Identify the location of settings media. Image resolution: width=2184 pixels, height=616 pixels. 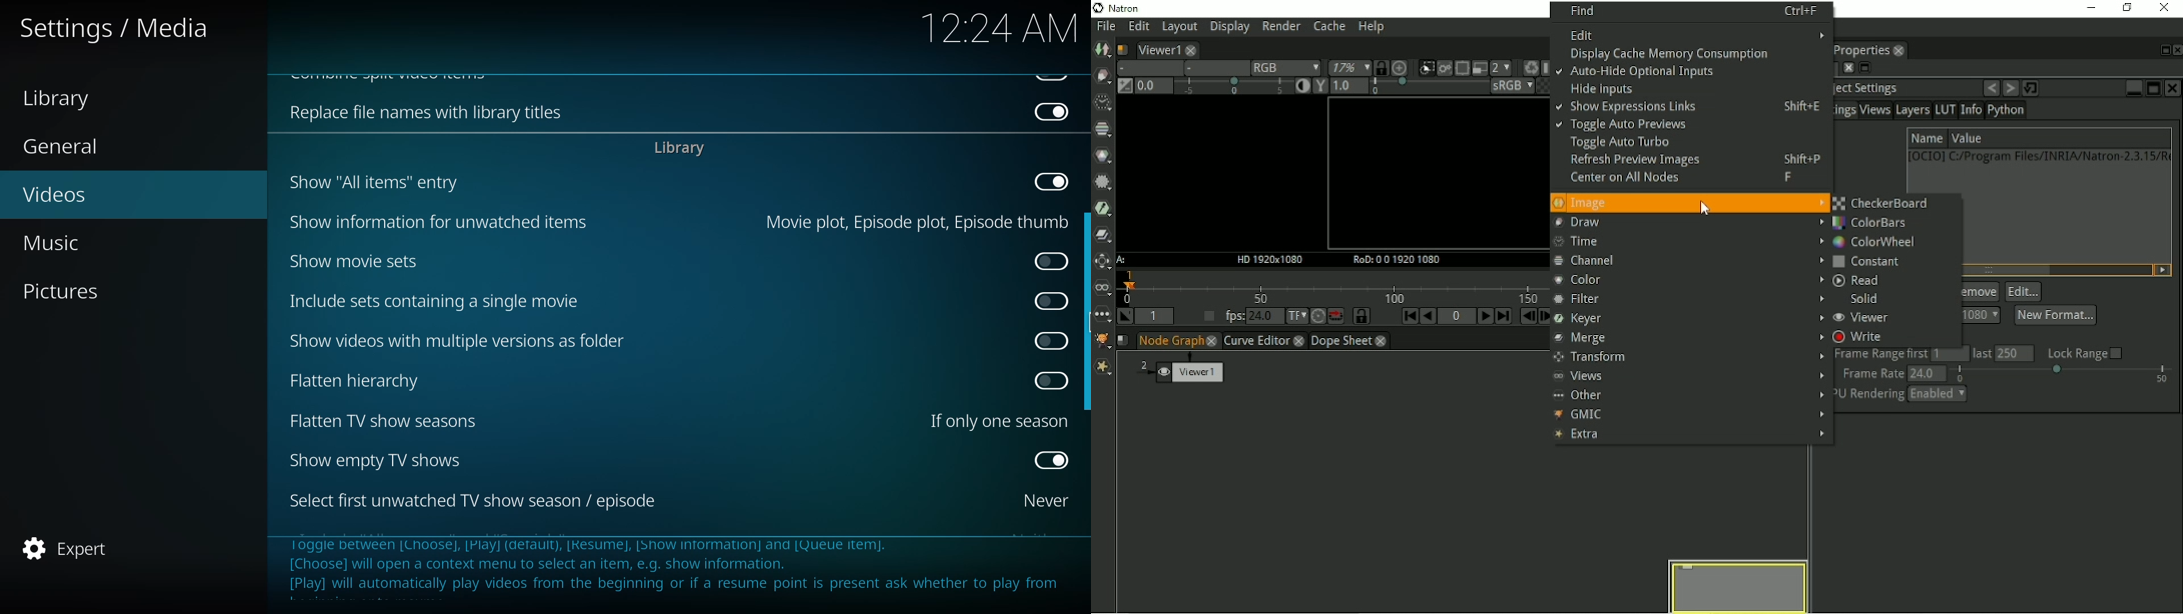
(121, 27).